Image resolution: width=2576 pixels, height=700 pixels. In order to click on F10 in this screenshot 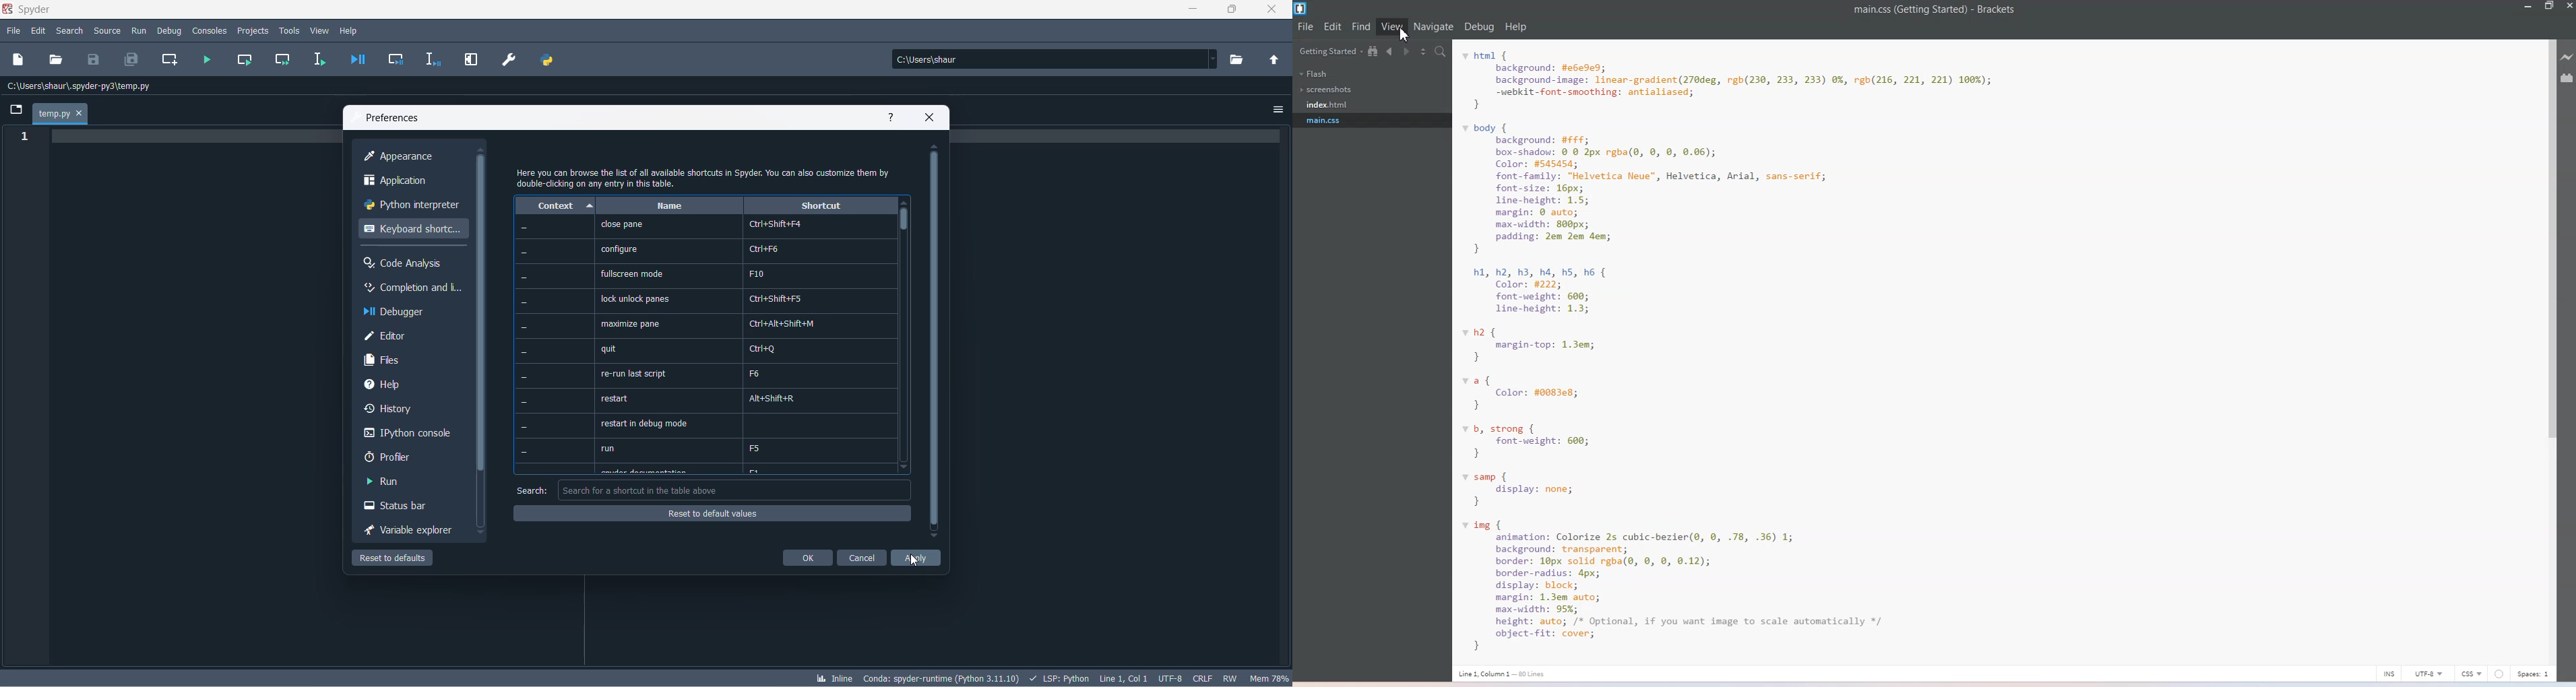, I will do `click(755, 273)`.